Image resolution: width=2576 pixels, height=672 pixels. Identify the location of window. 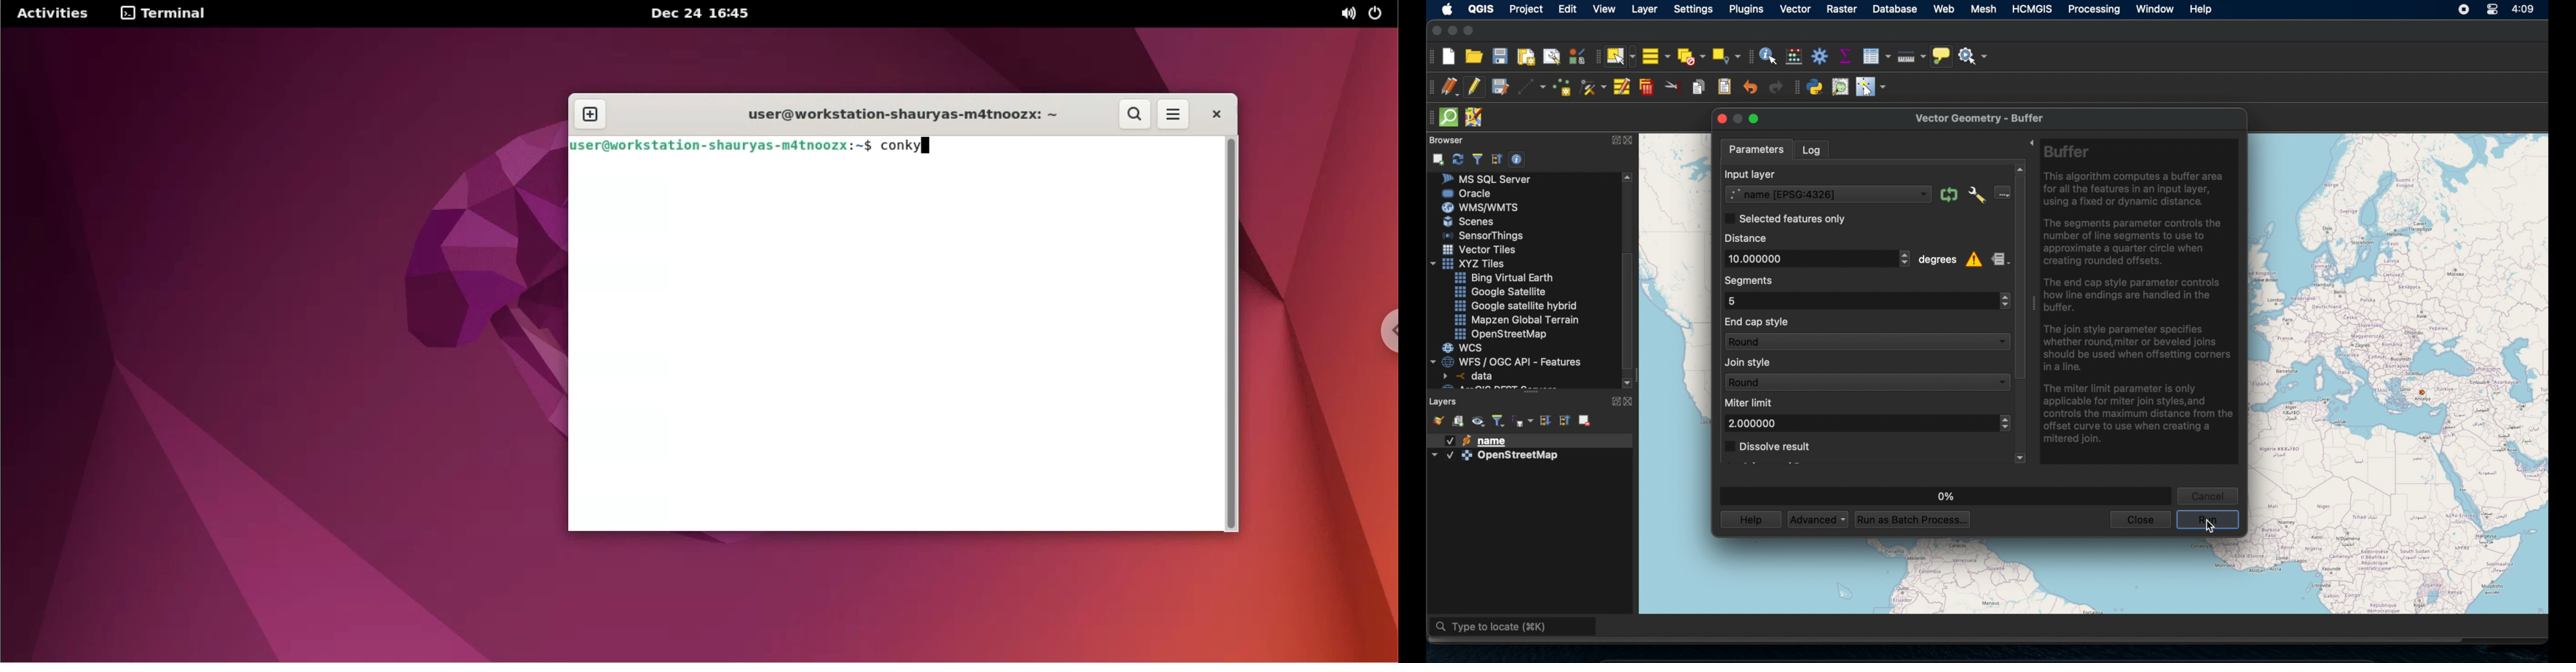
(2154, 9).